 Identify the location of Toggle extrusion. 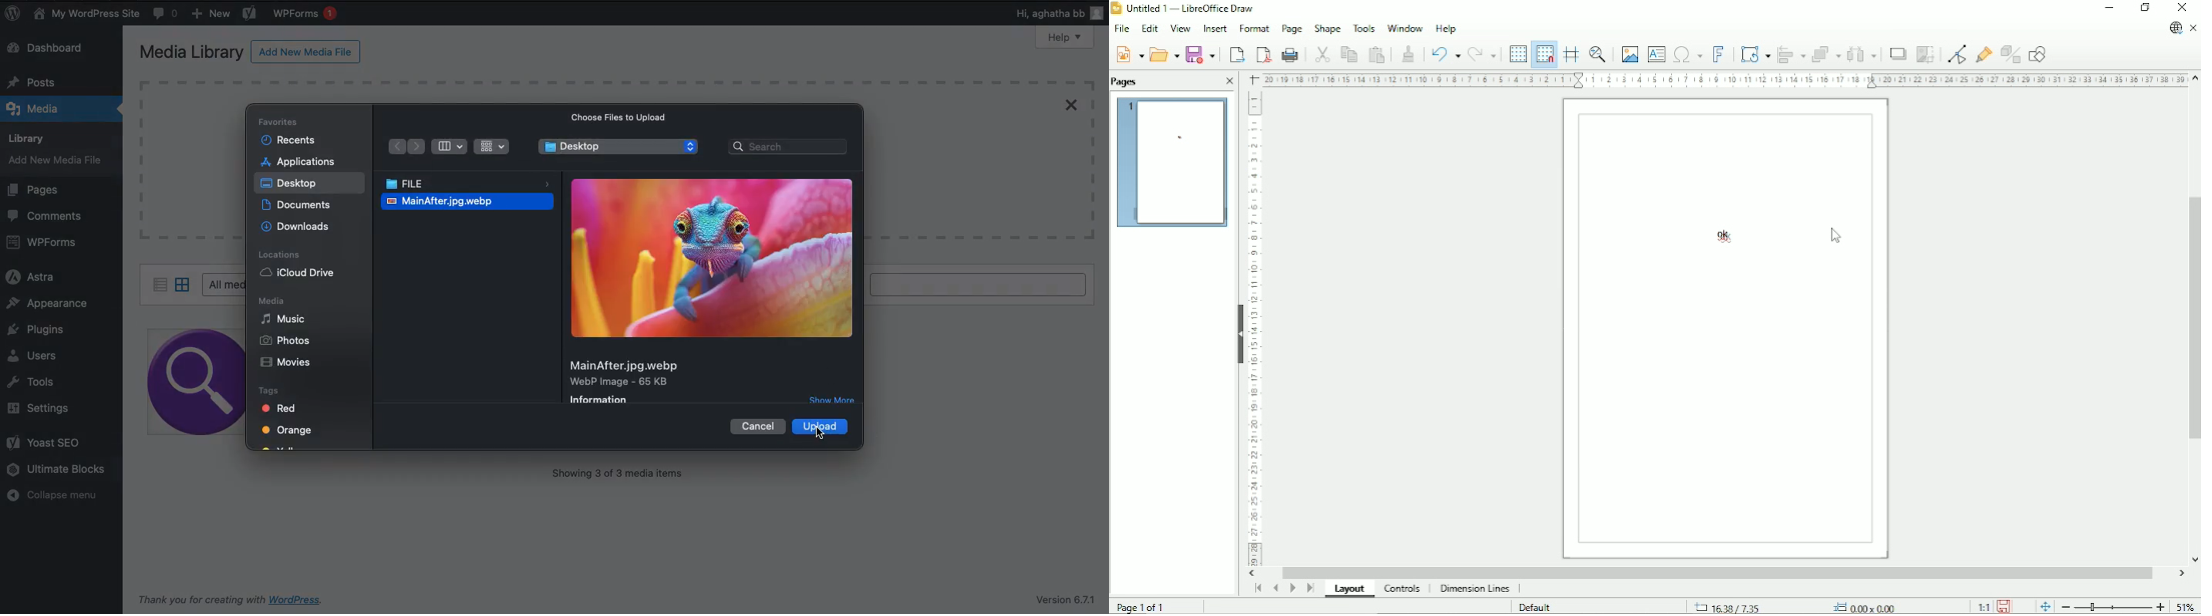
(2011, 54).